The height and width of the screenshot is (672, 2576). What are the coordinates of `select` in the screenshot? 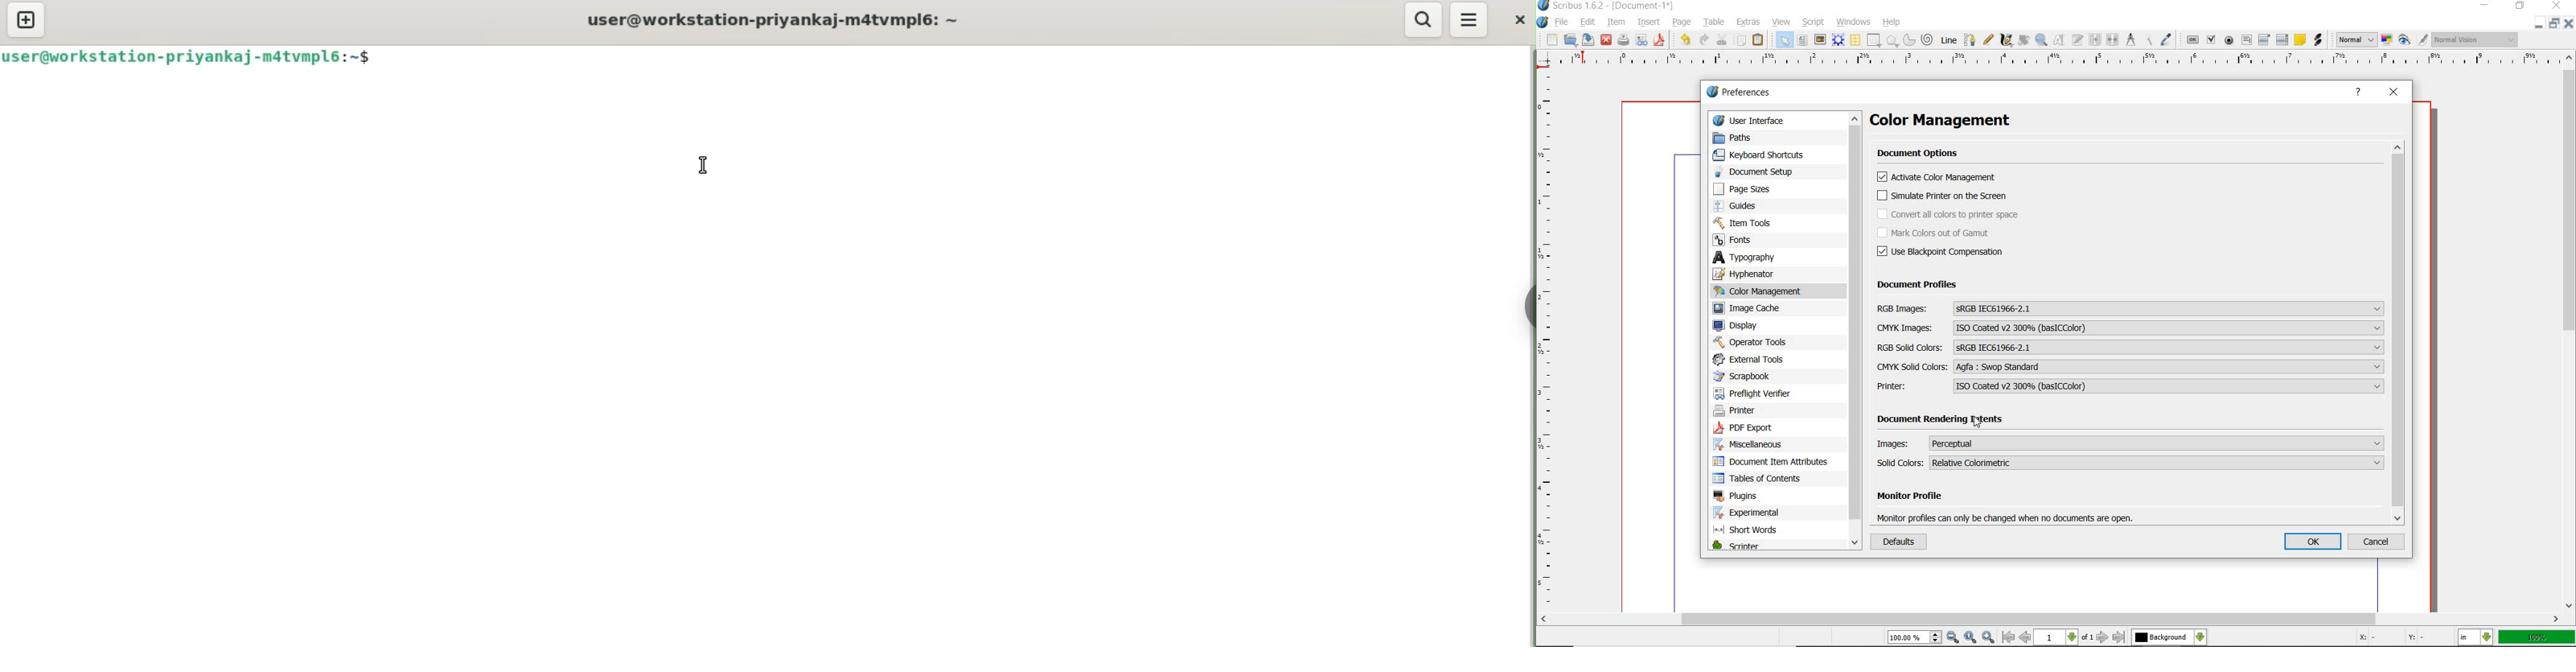 It's located at (1784, 41).